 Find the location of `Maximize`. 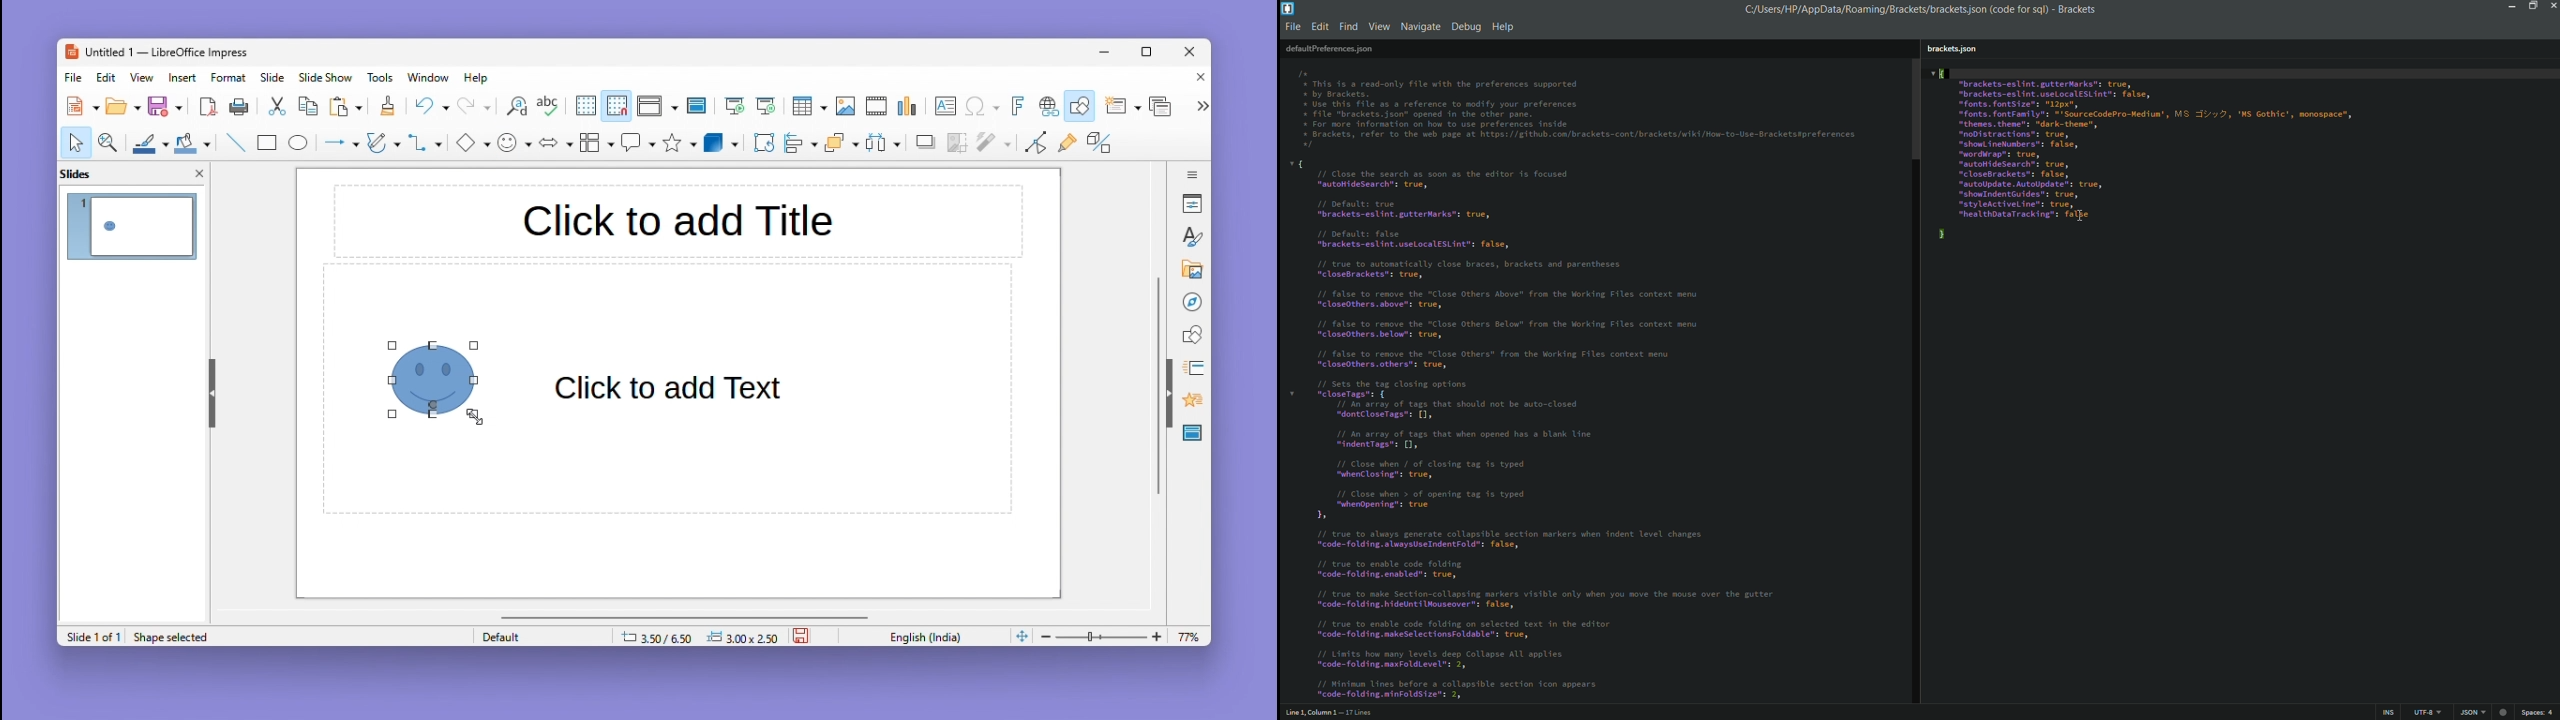

Maximize is located at coordinates (1150, 55).